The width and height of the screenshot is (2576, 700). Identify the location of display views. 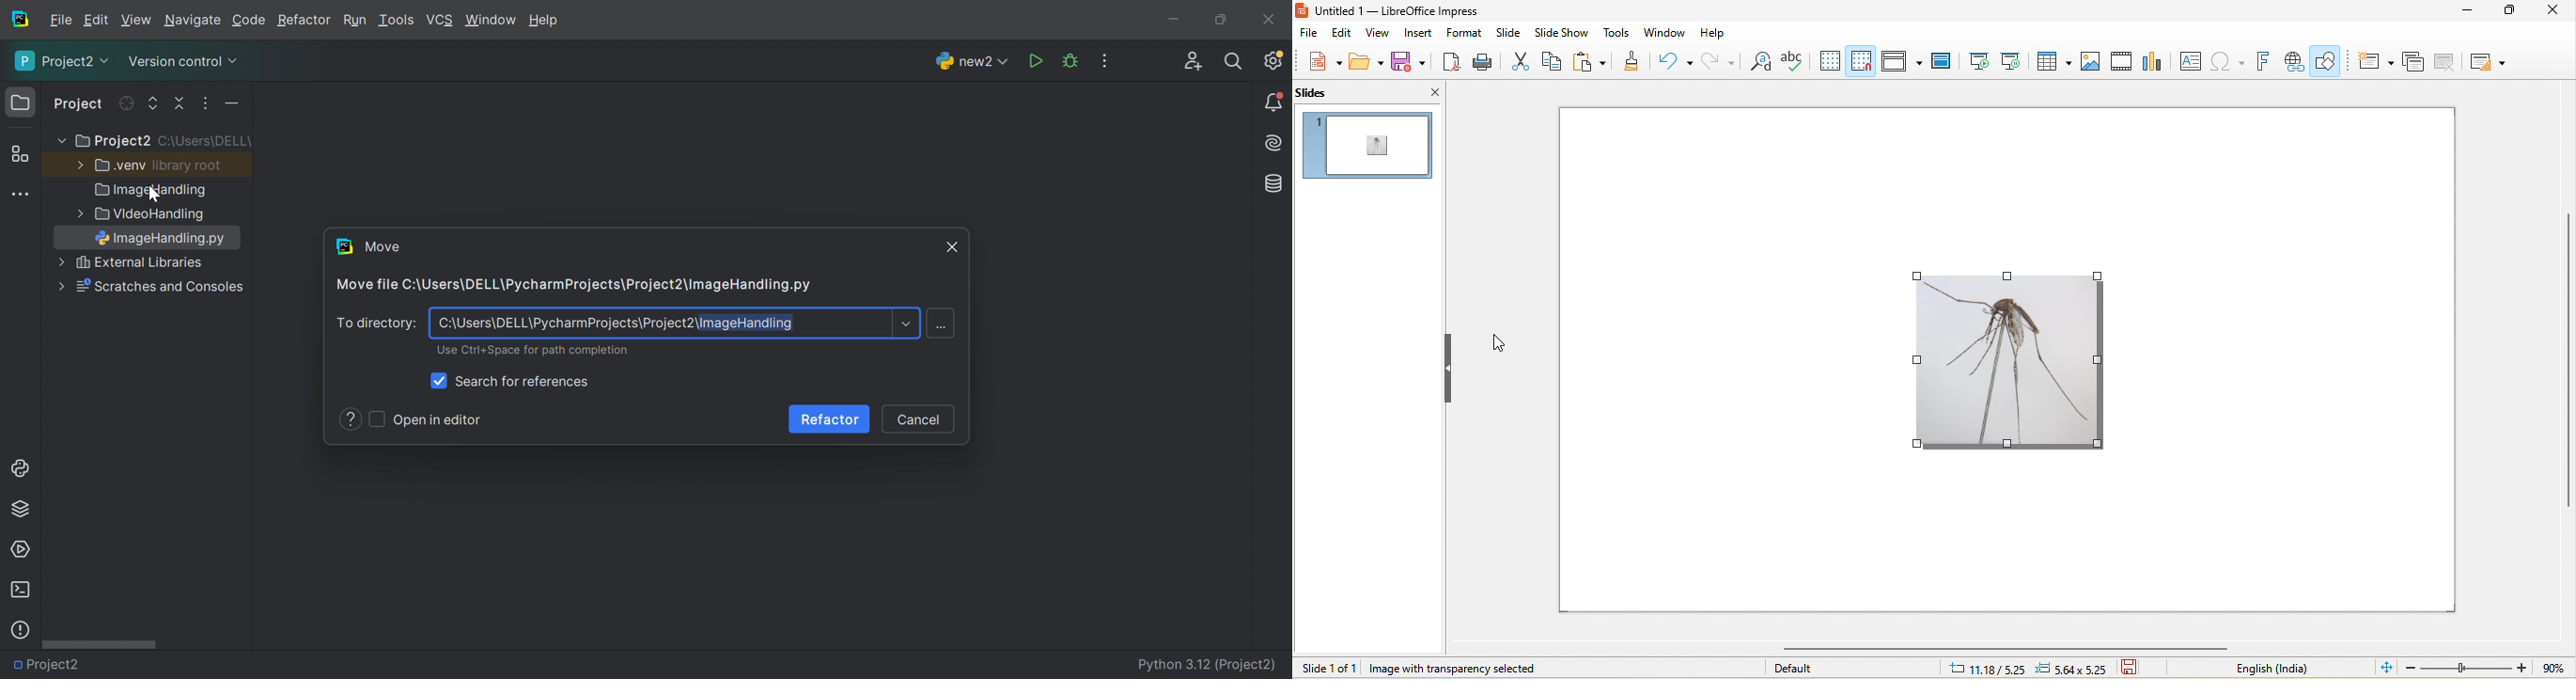
(1902, 60).